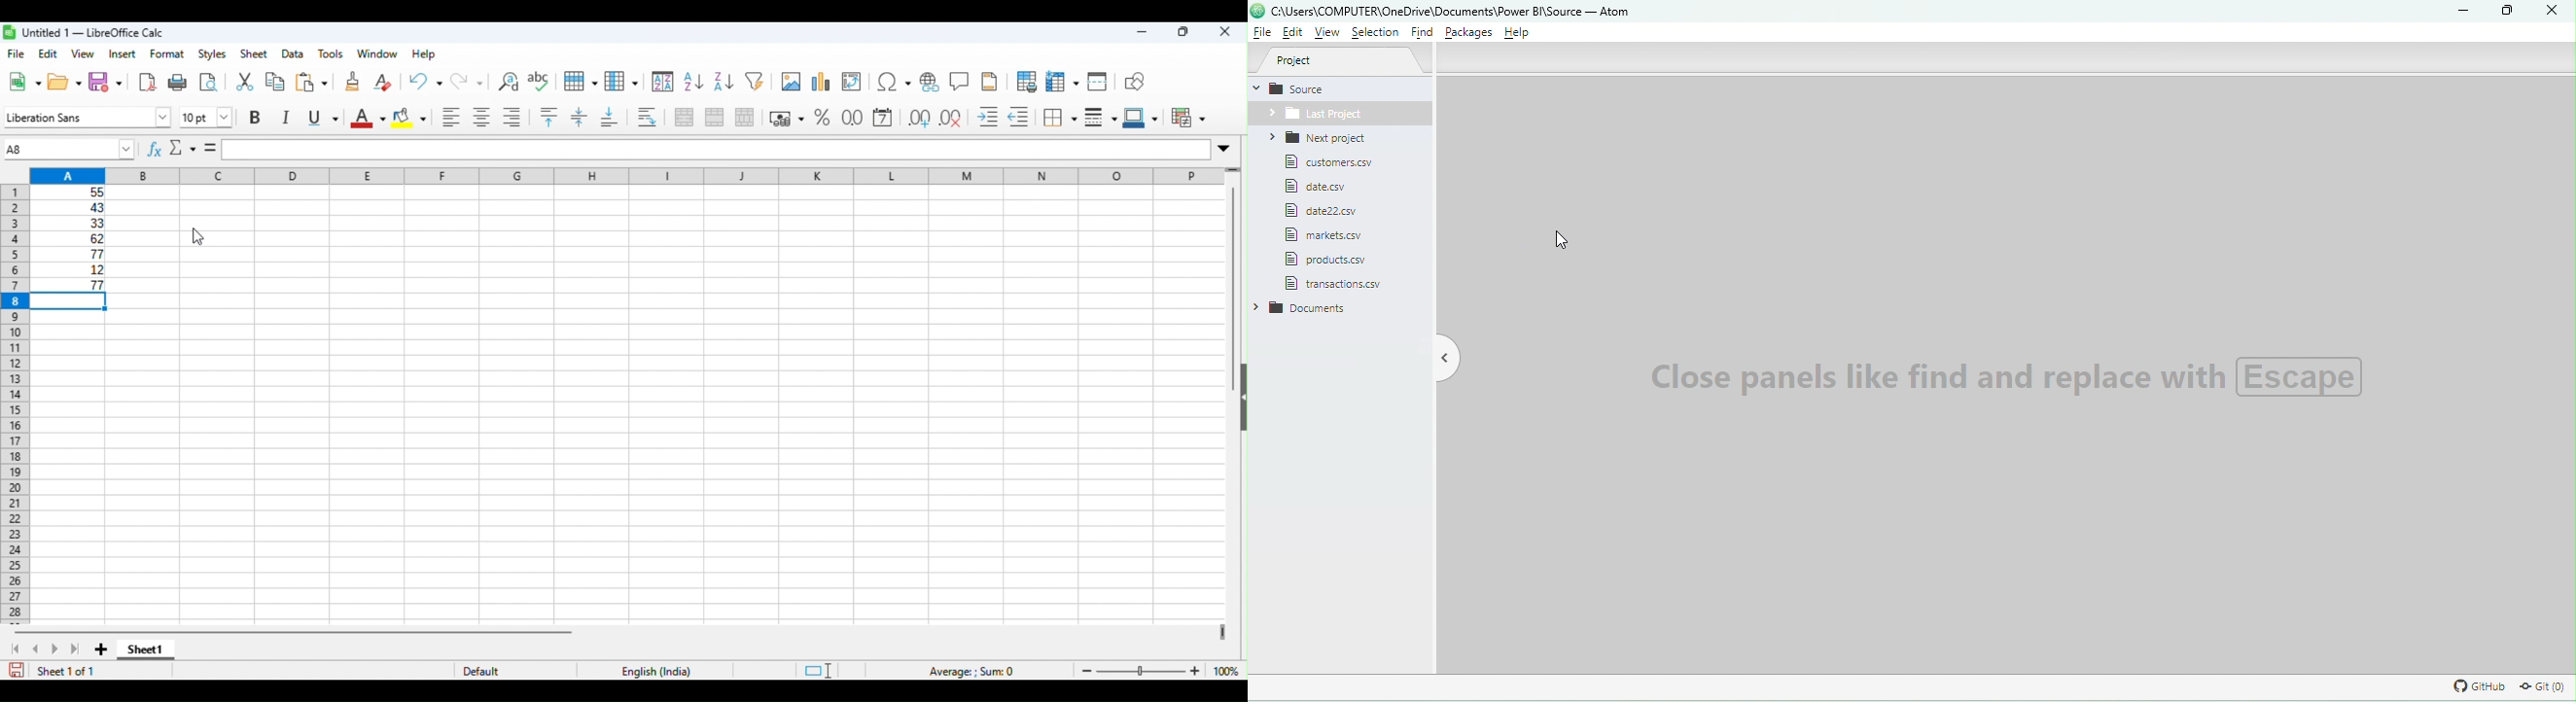 Image resolution: width=2576 pixels, height=728 pixels. What do you see at coordinates (578, 116) in the screenshot?
I see `center vertically` at bounding box center [578, 116].